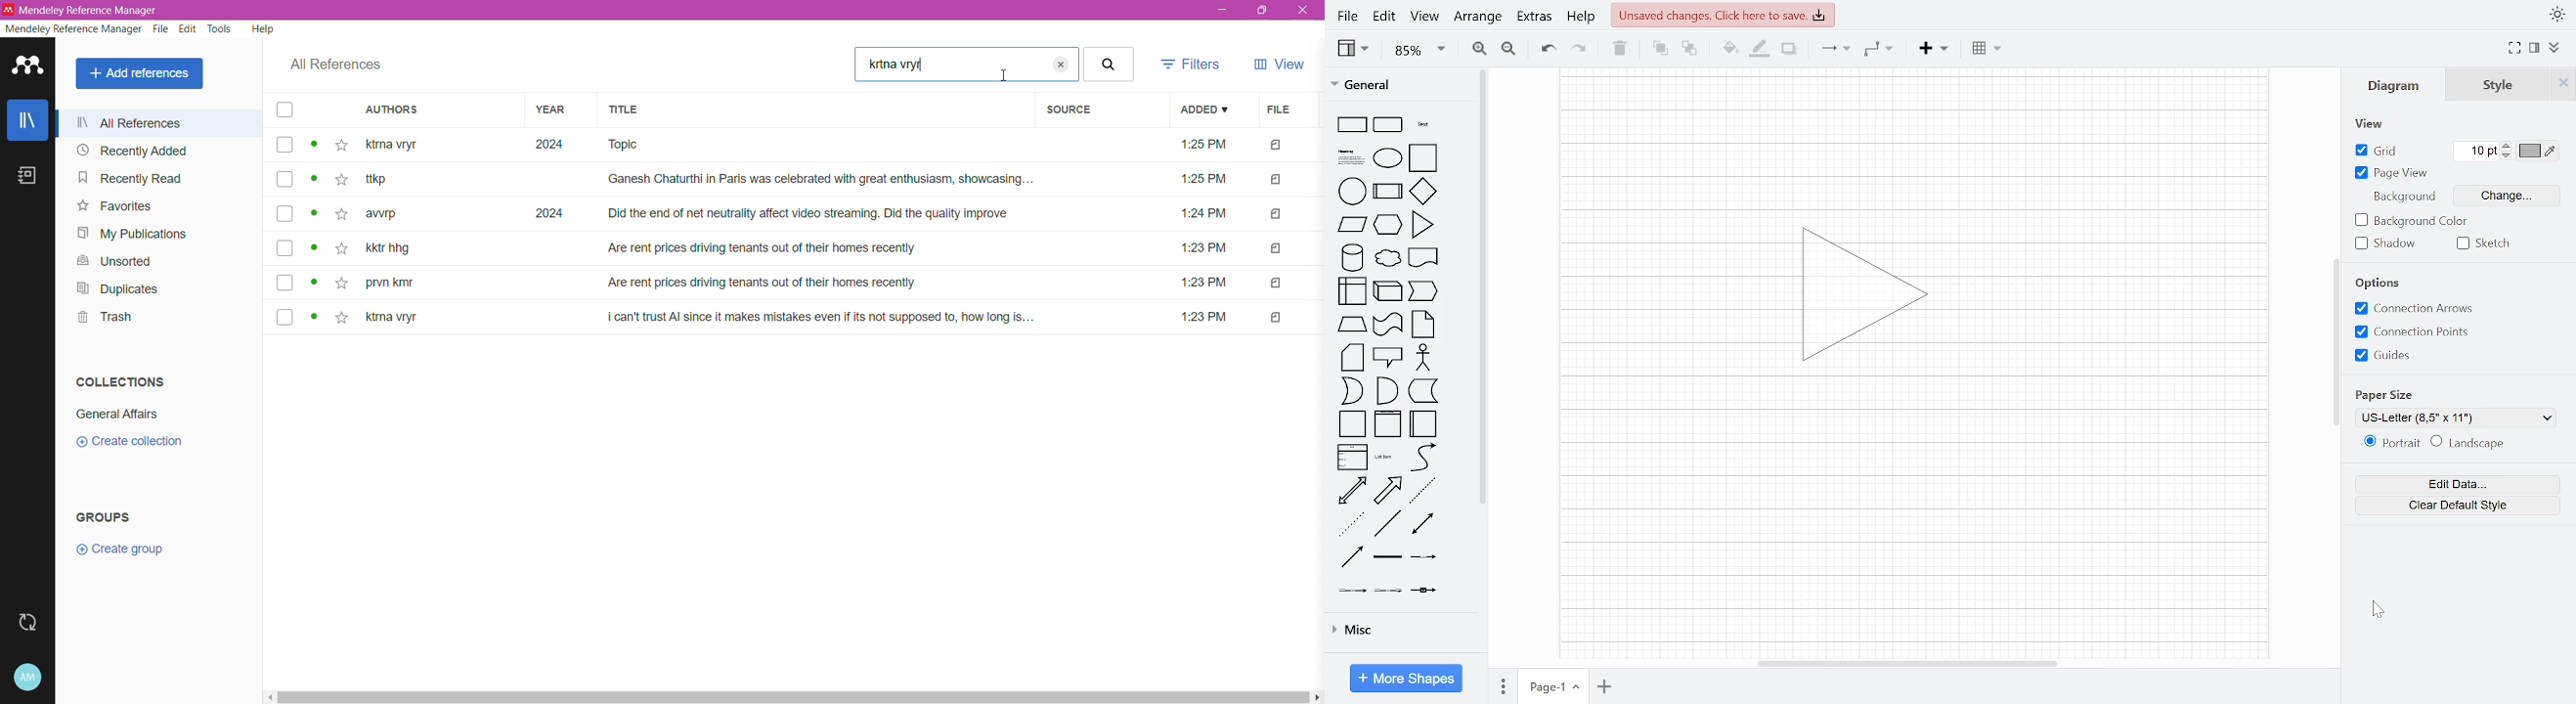  I want to click on Connector with Symbol, so click(1422, 591).